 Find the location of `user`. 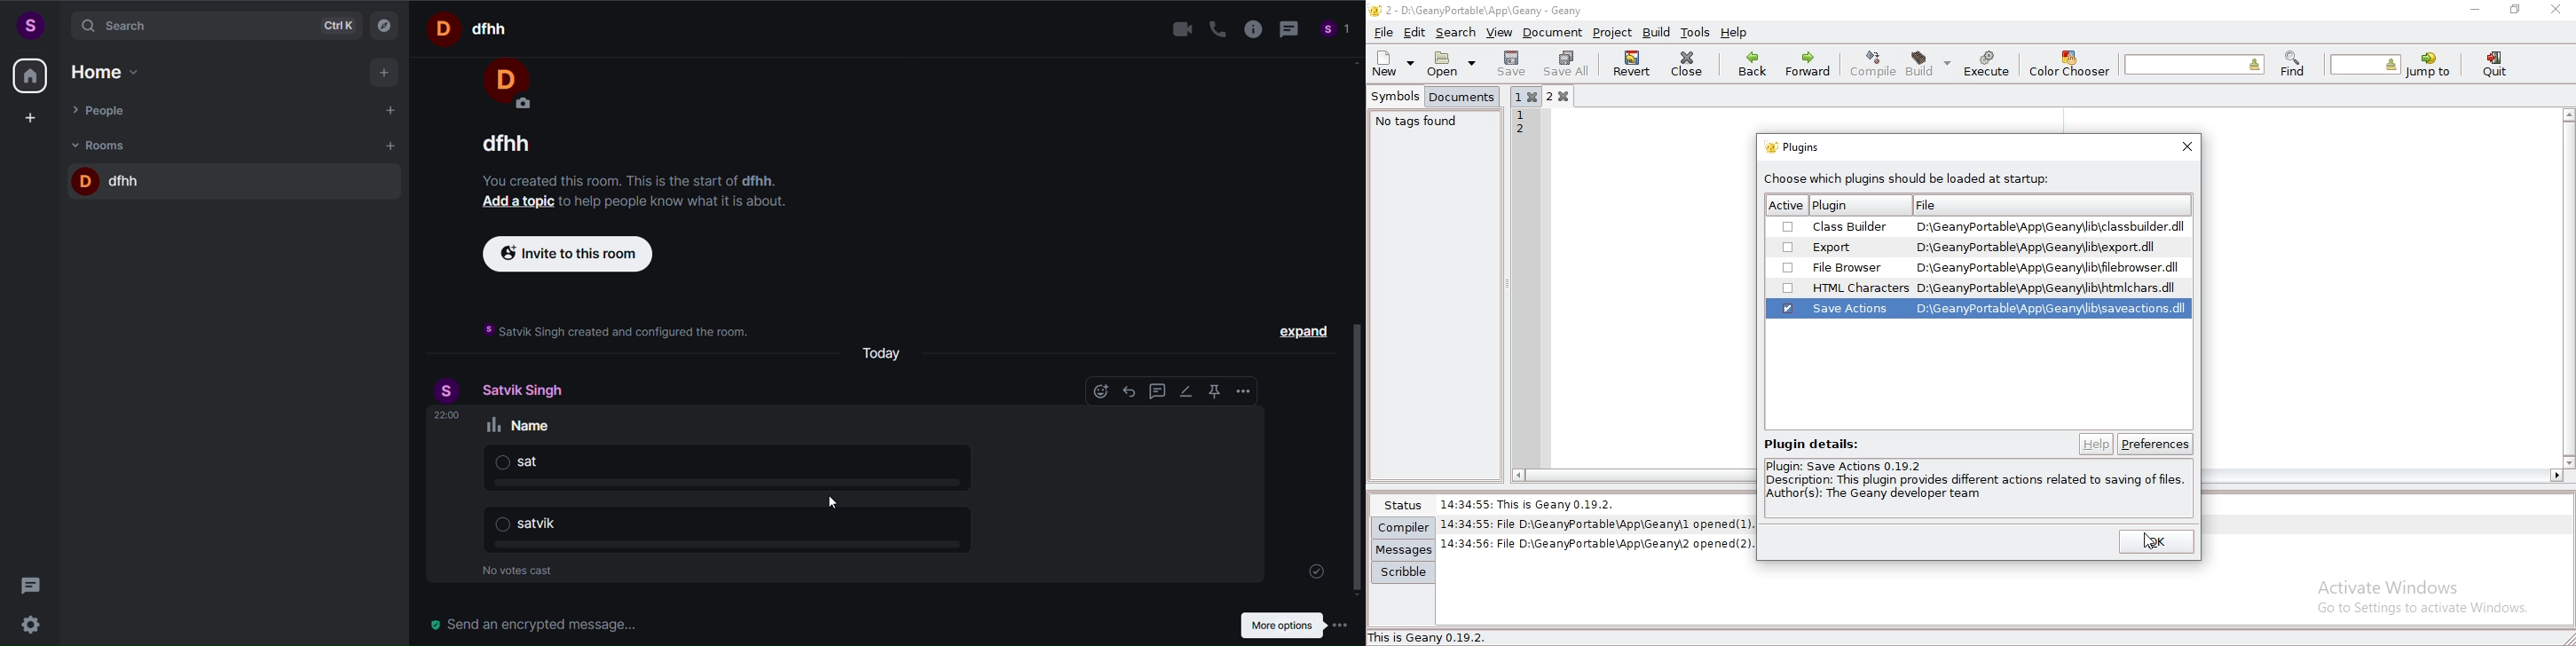

user is located at coordinates (29, 25).